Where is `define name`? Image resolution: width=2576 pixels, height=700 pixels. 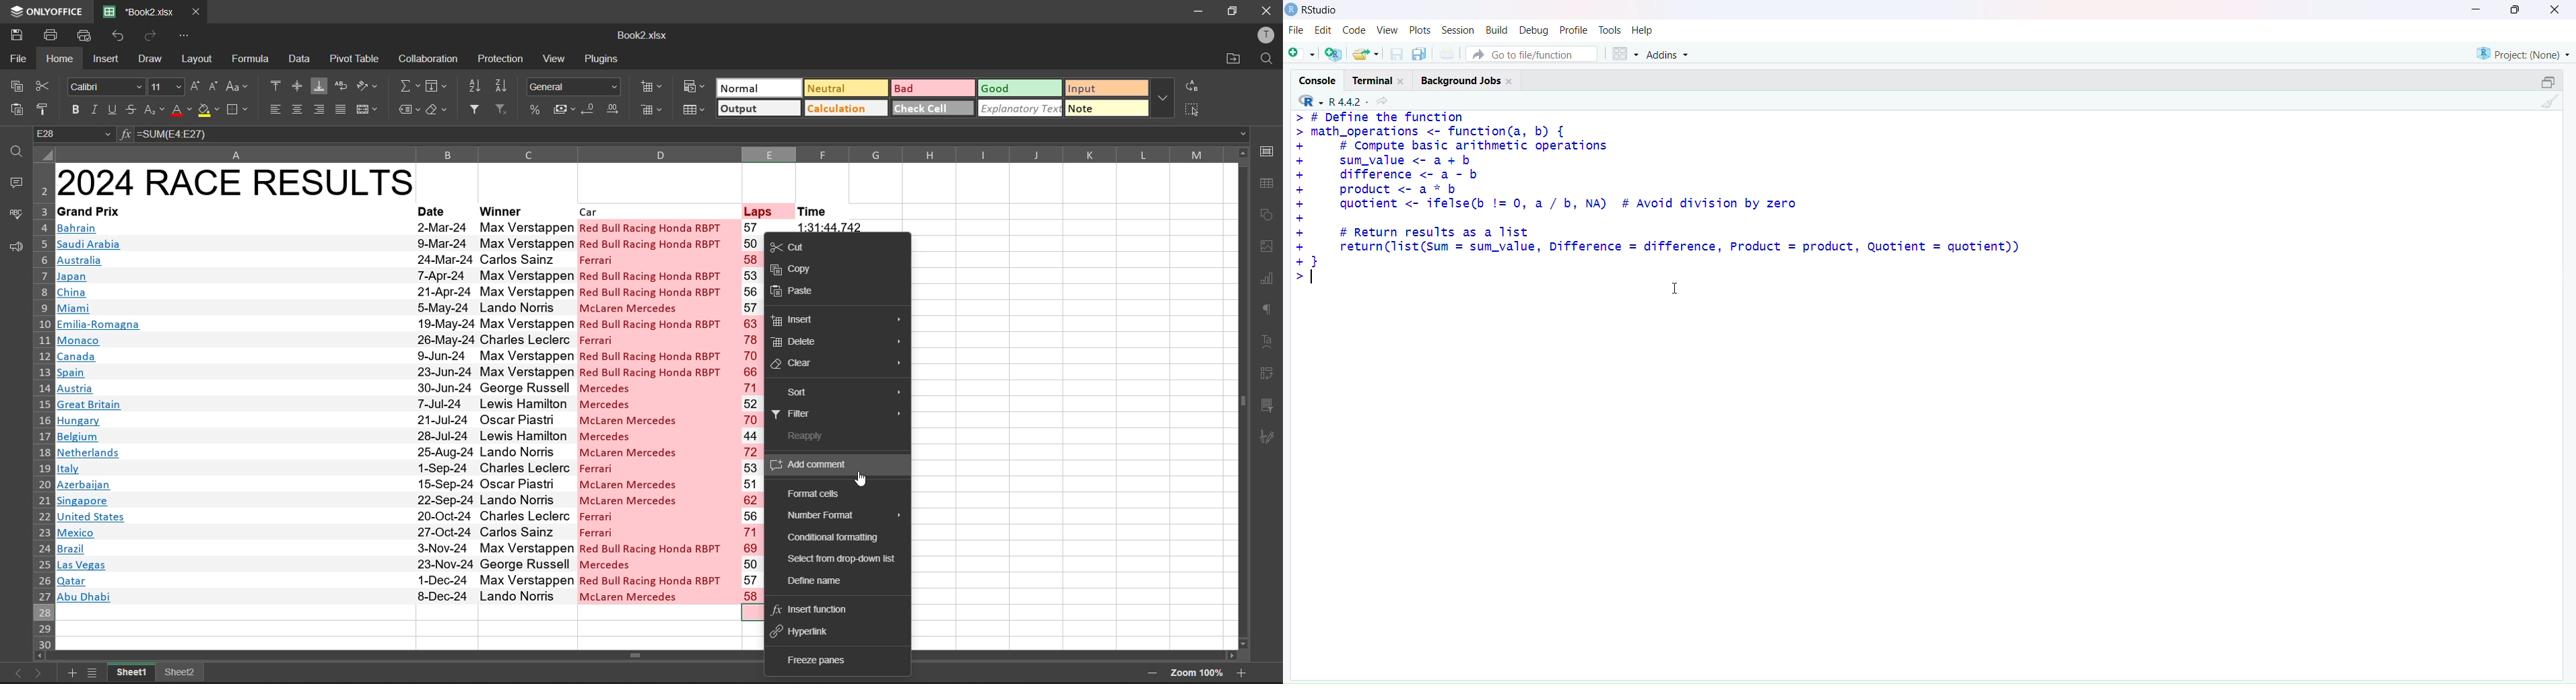 define name is located at coordinates (813, 579).